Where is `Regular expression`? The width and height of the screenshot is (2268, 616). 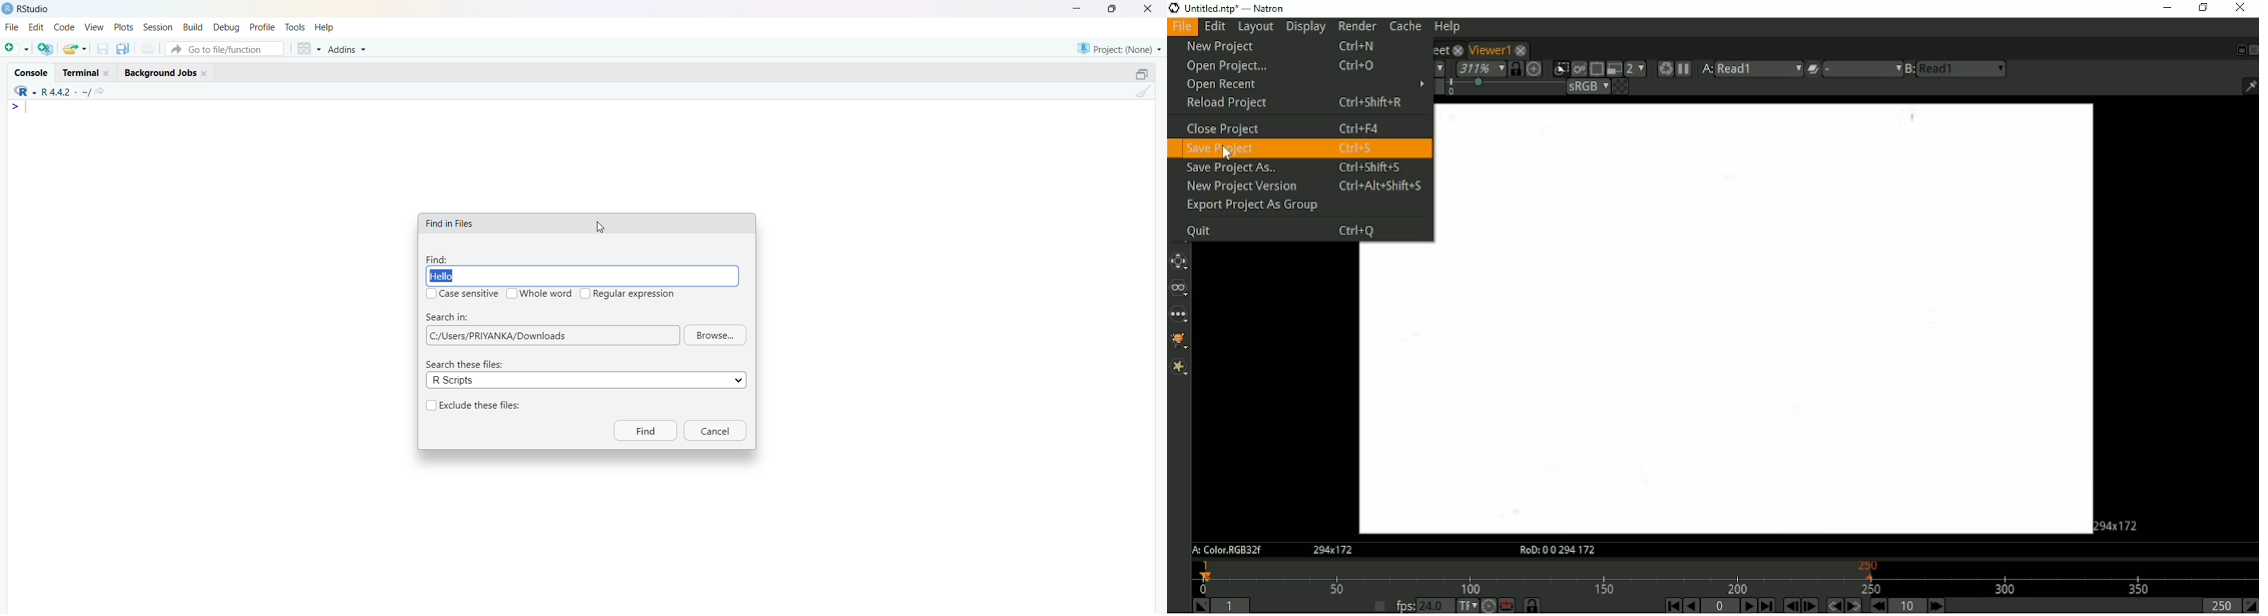 Regular expression is located at coordinates (635, 294).